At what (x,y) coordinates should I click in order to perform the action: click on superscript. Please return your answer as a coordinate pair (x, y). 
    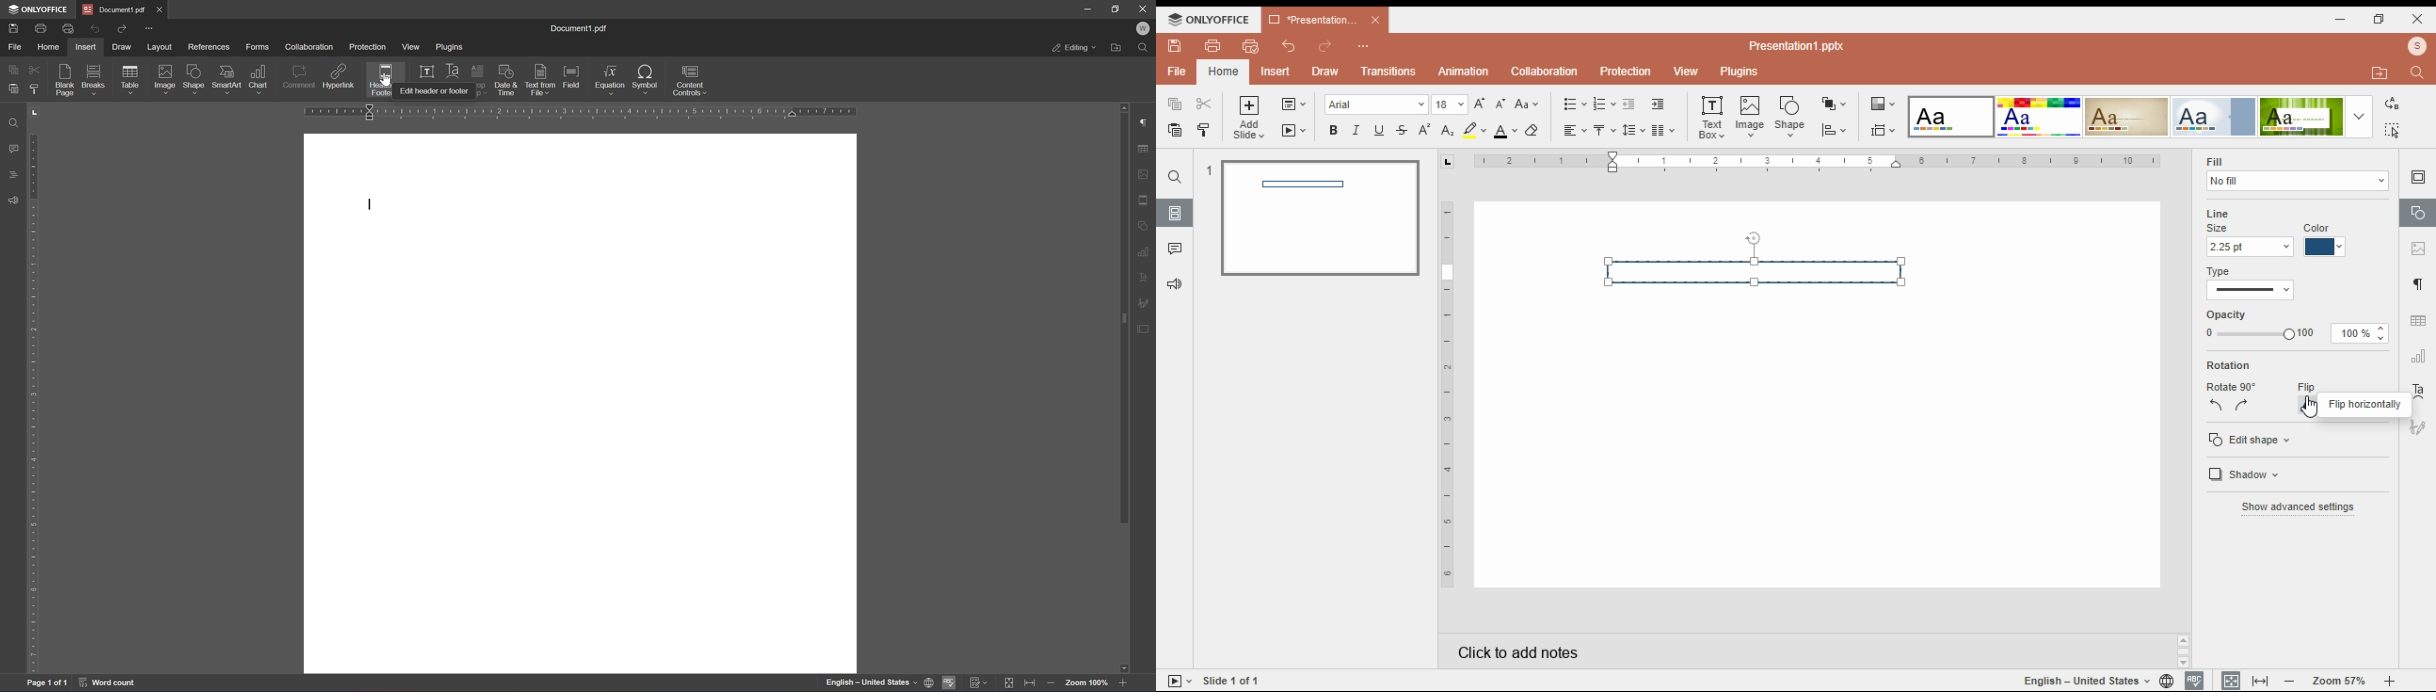
    Looking at the image, I should click on (1424, 130).